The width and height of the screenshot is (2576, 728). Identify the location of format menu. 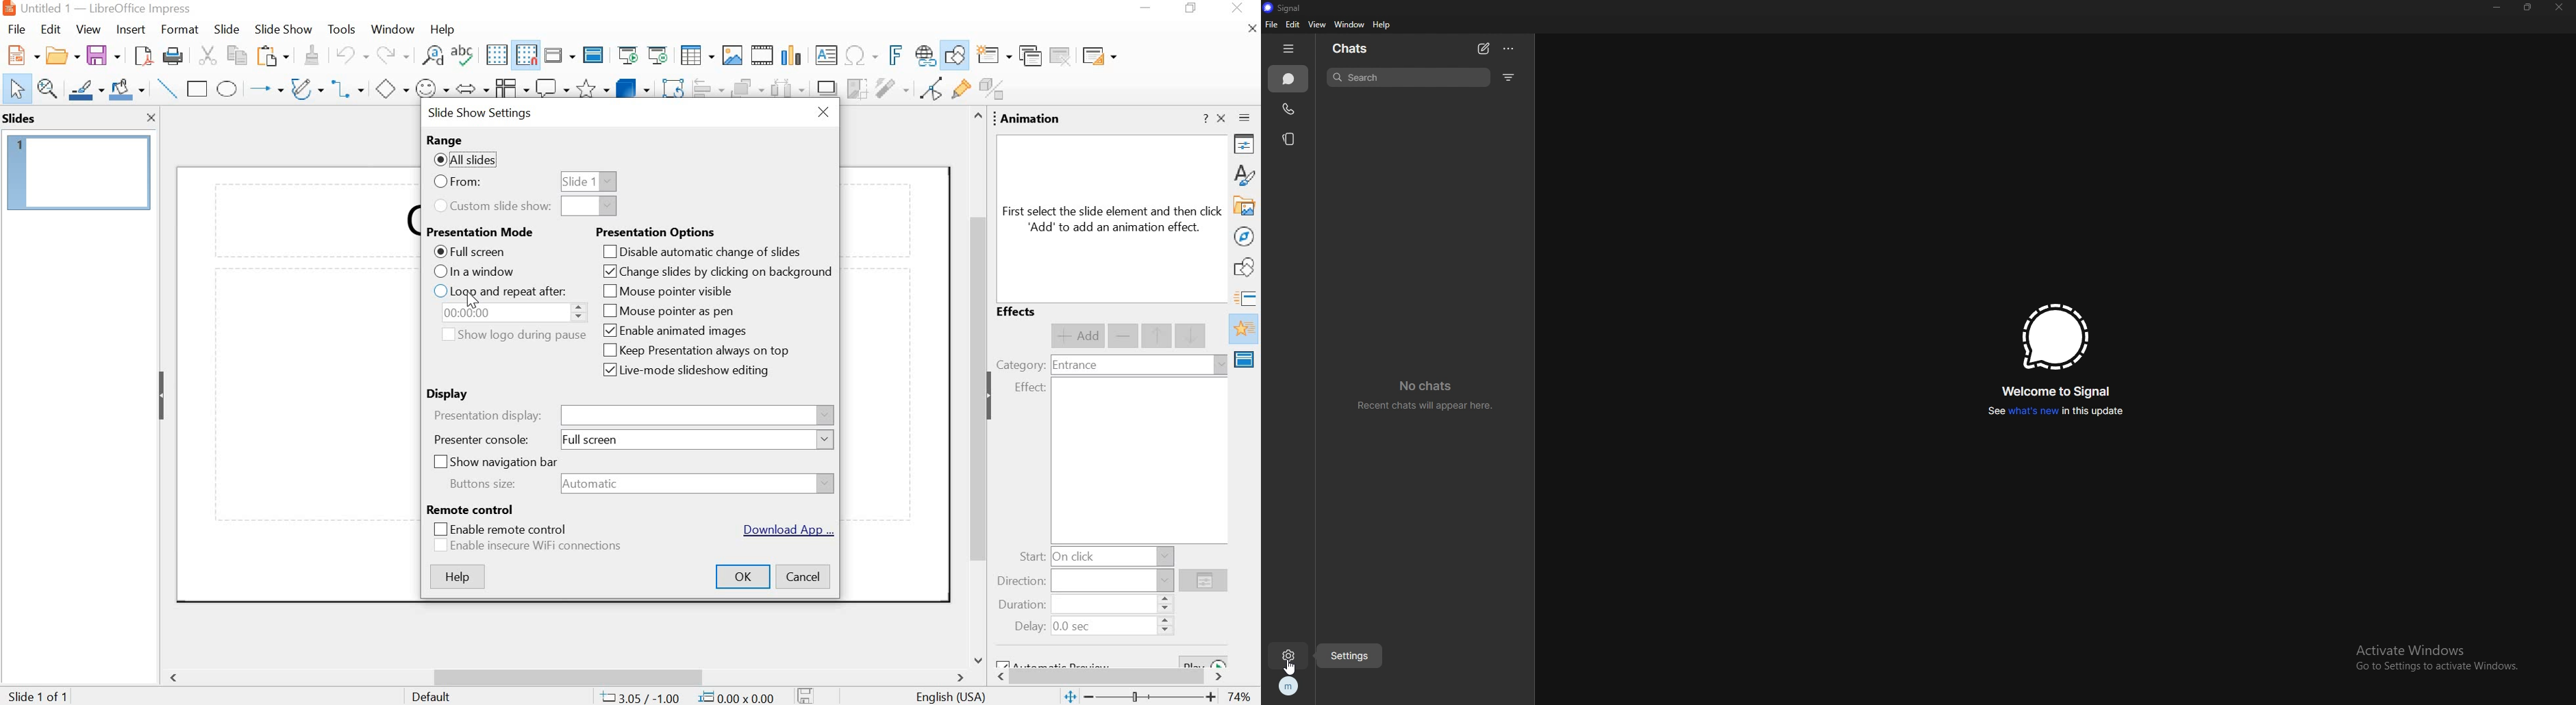
(178, 30).